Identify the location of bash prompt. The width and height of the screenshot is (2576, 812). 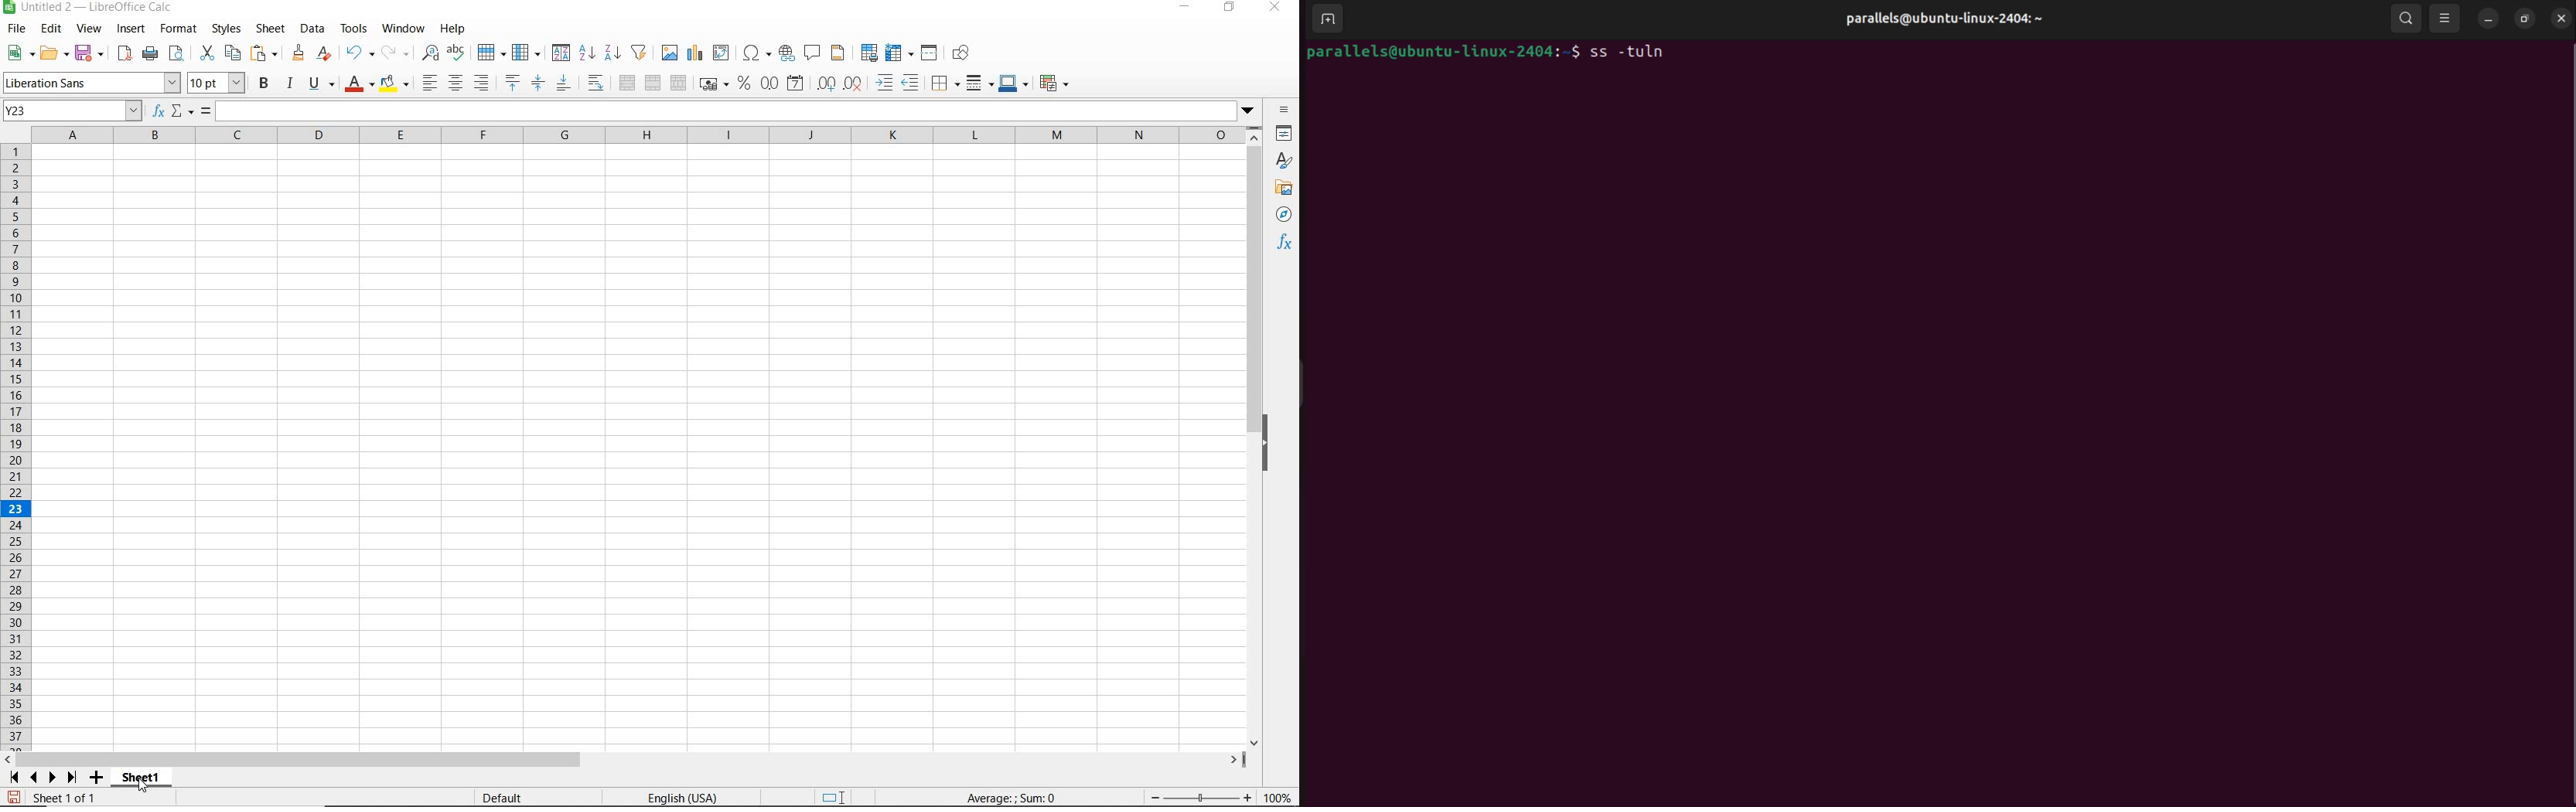
(1430, 50).